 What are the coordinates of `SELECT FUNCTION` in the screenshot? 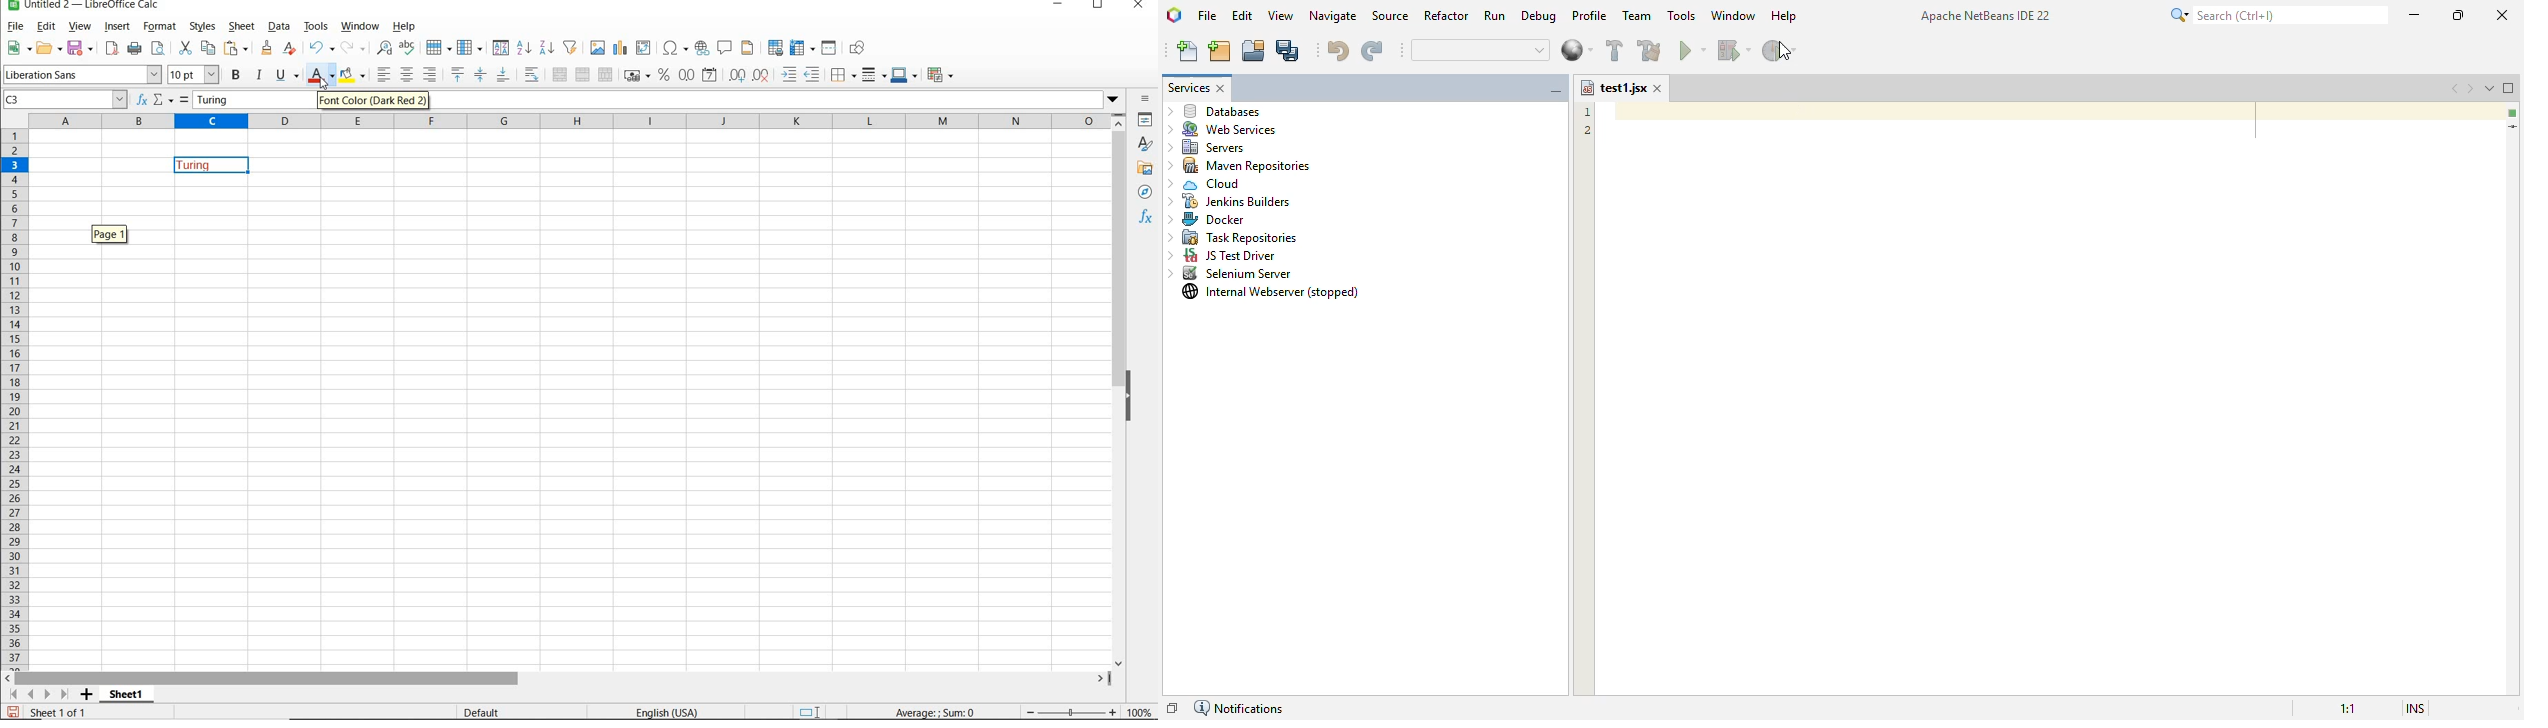 It's located at (163, 101).